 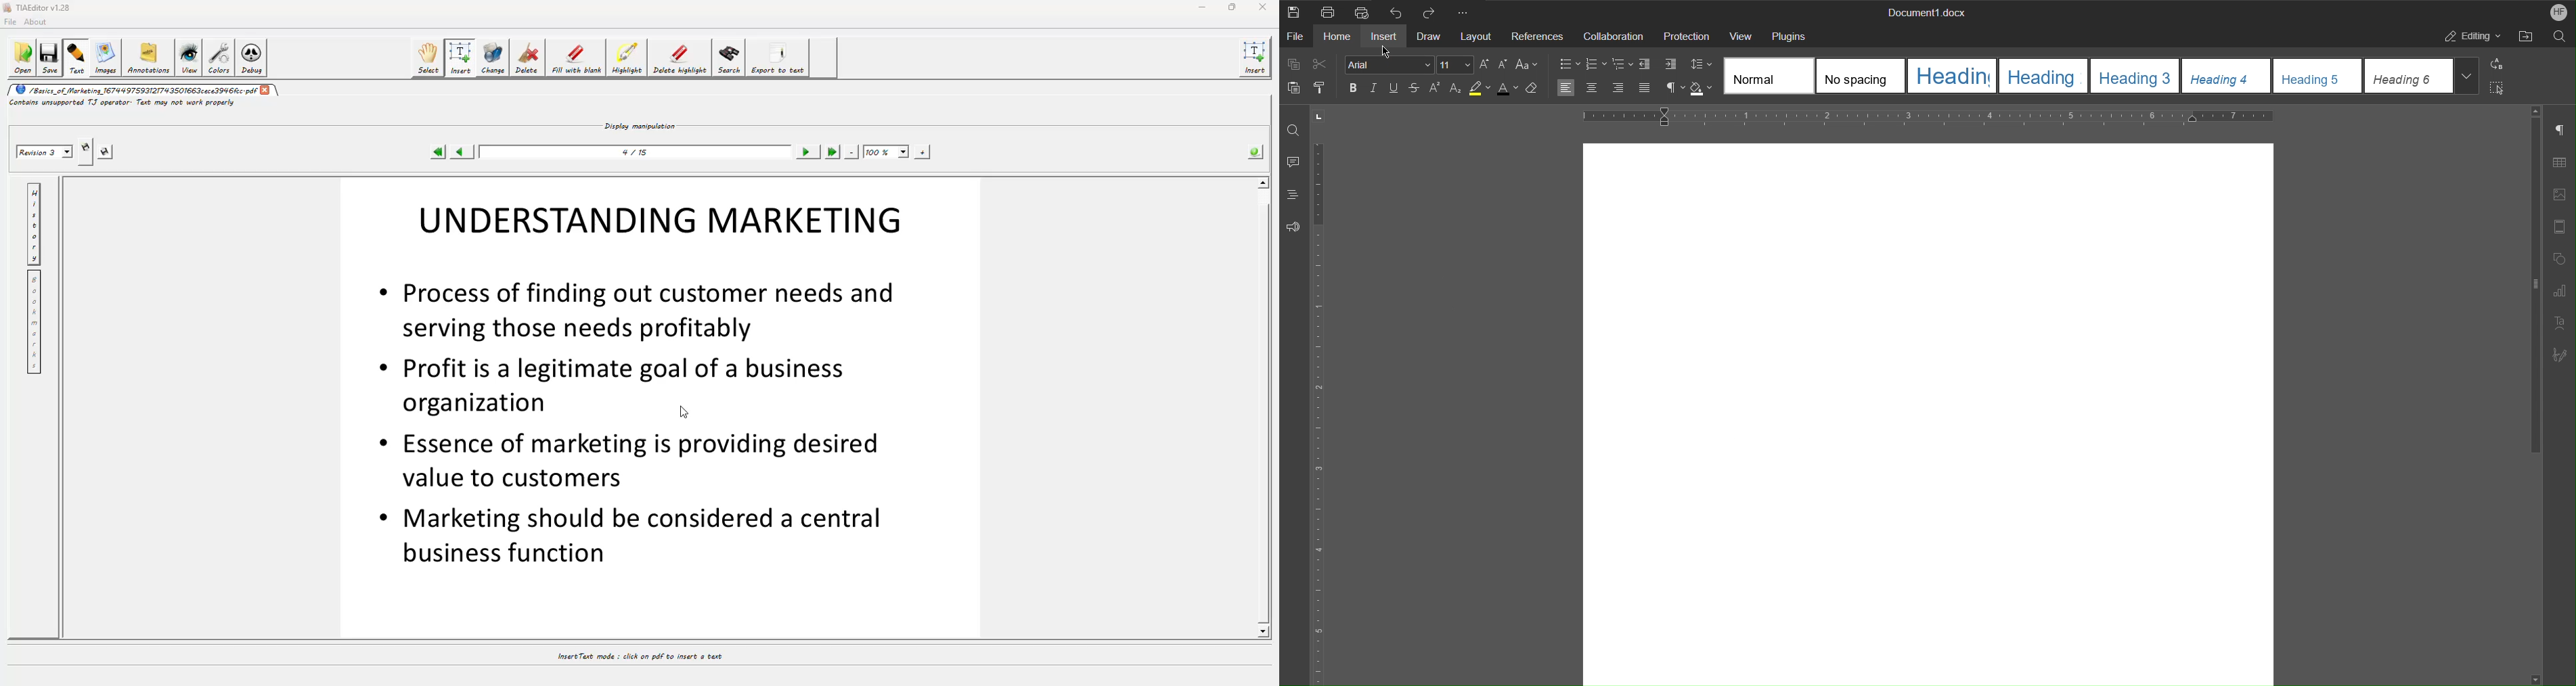 What do you see at coordinates (1645, 64) in the screenshot?
I see `Decrease Indent` at bounding box center [1645, 64].